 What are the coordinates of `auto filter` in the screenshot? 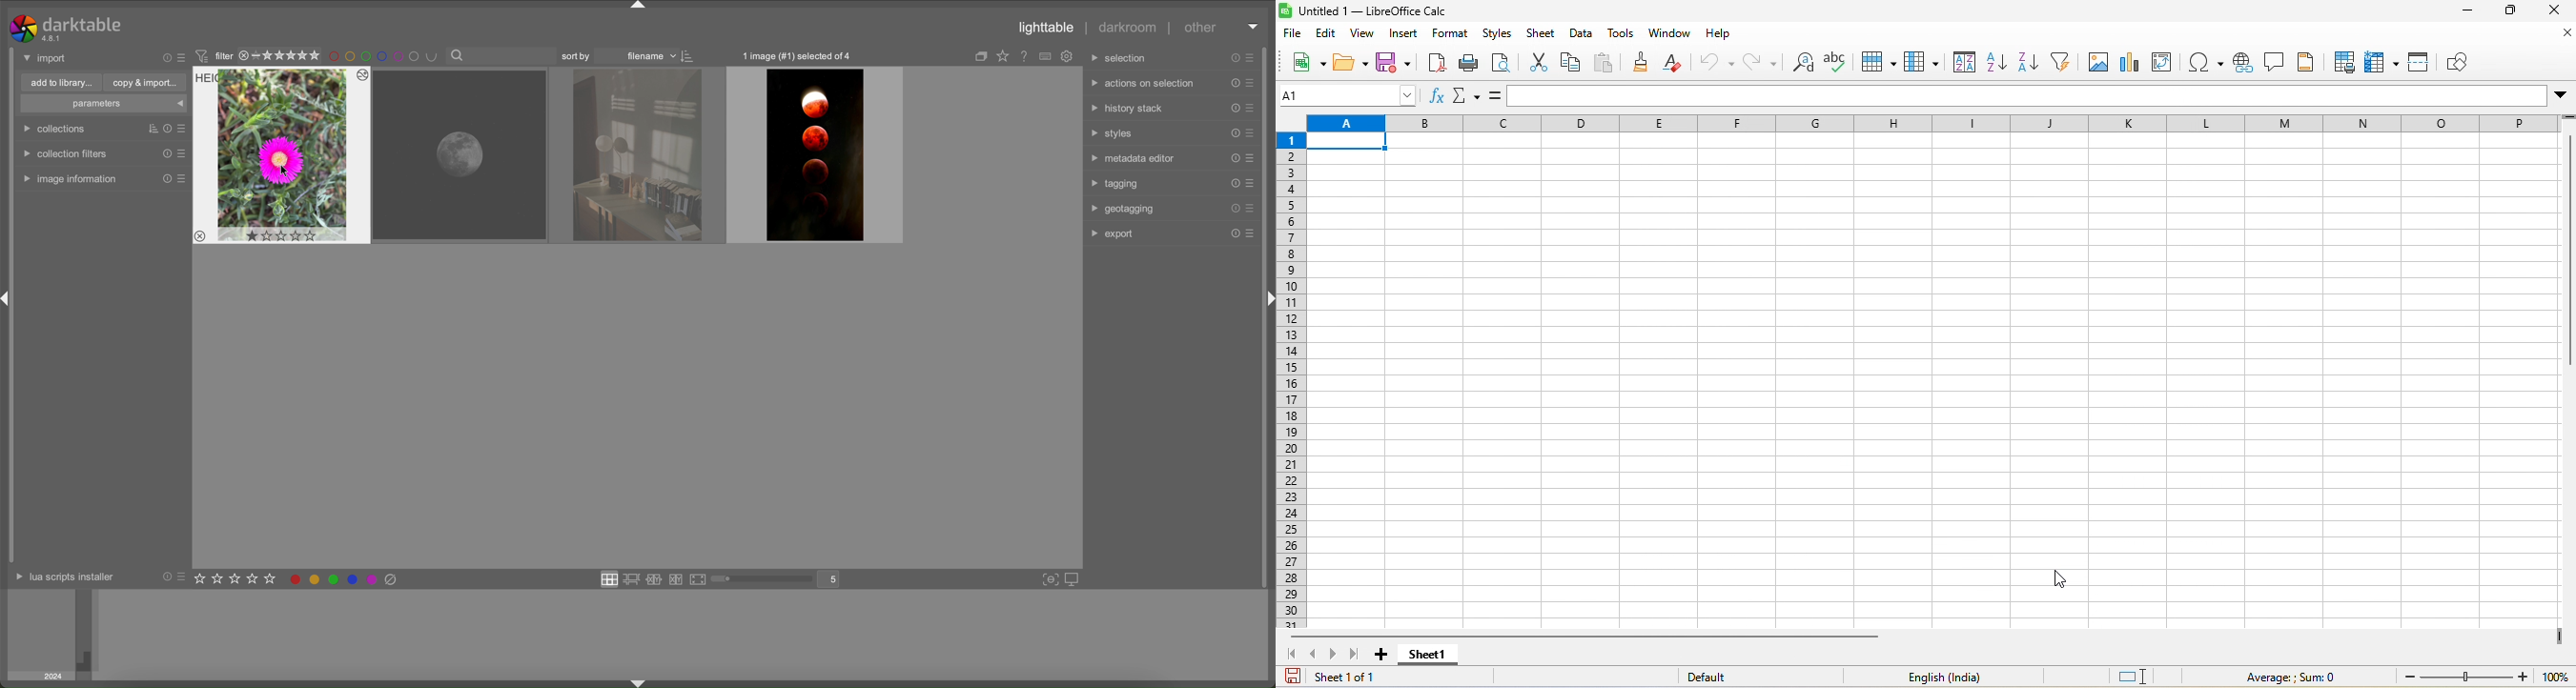 It's located at (2063, 61).